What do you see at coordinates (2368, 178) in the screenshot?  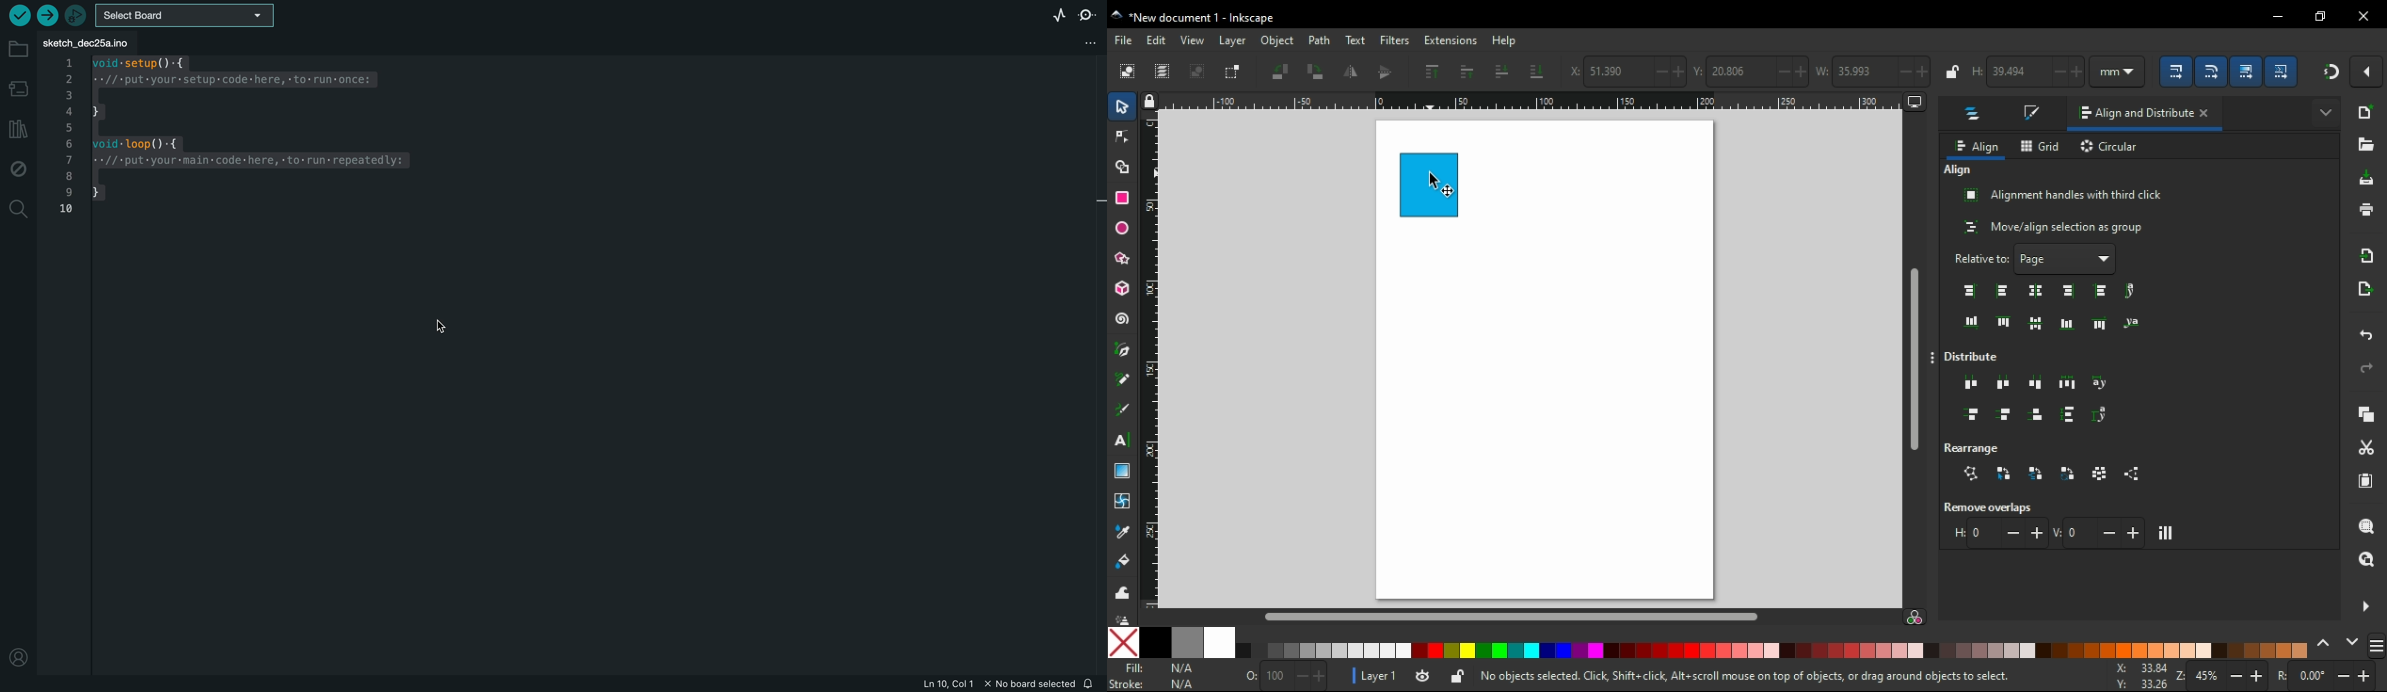 I see `save` at bounding box center [2368, 178].